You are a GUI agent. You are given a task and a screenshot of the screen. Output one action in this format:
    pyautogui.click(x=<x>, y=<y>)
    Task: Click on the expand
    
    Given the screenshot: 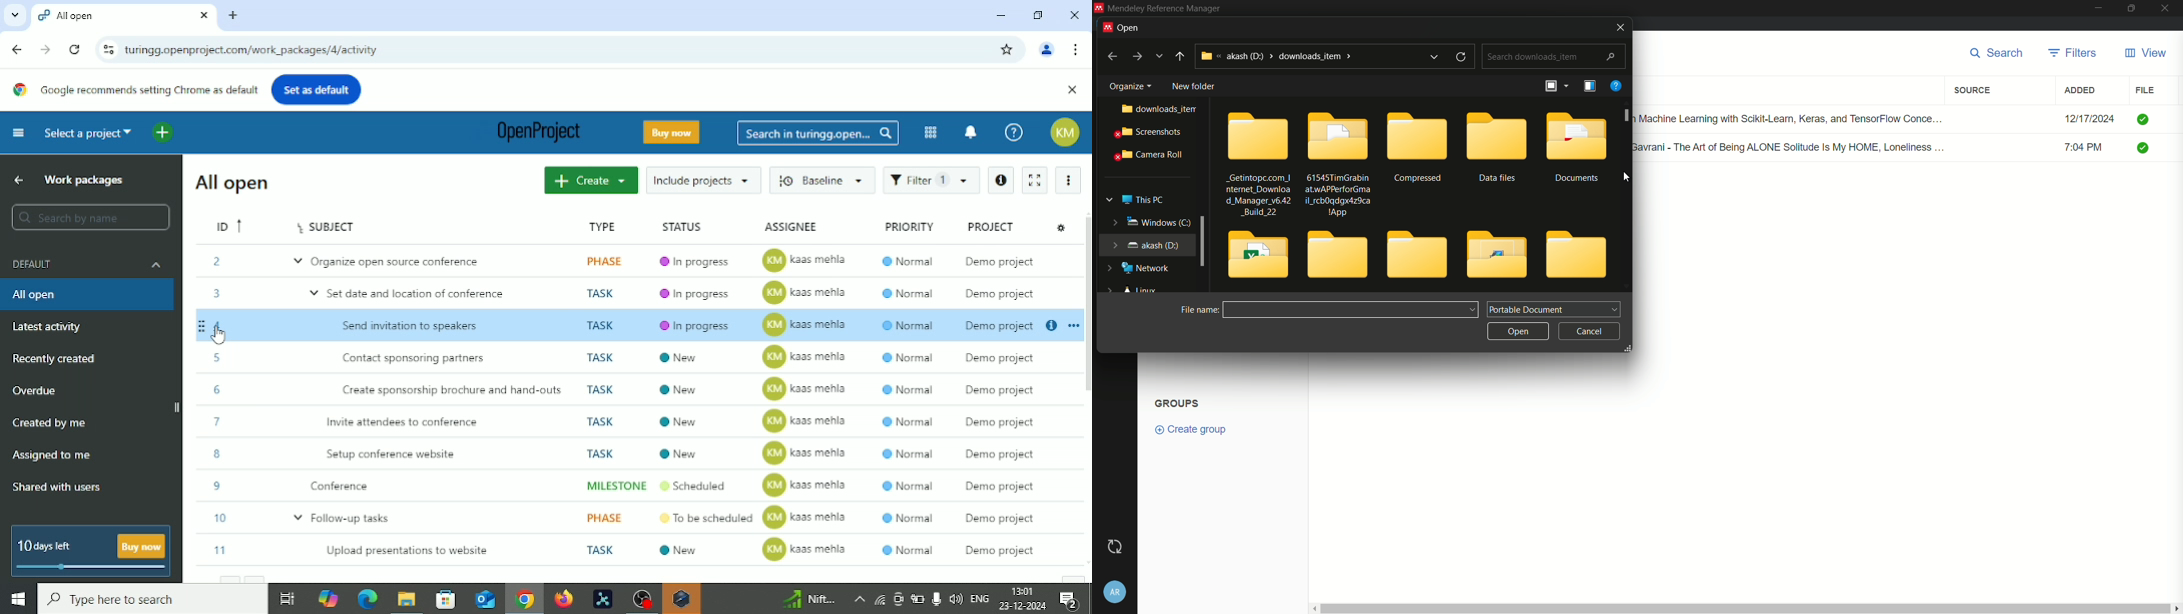 What is the action you would take?
    pyautogui.click(x=1434, y=56)
    